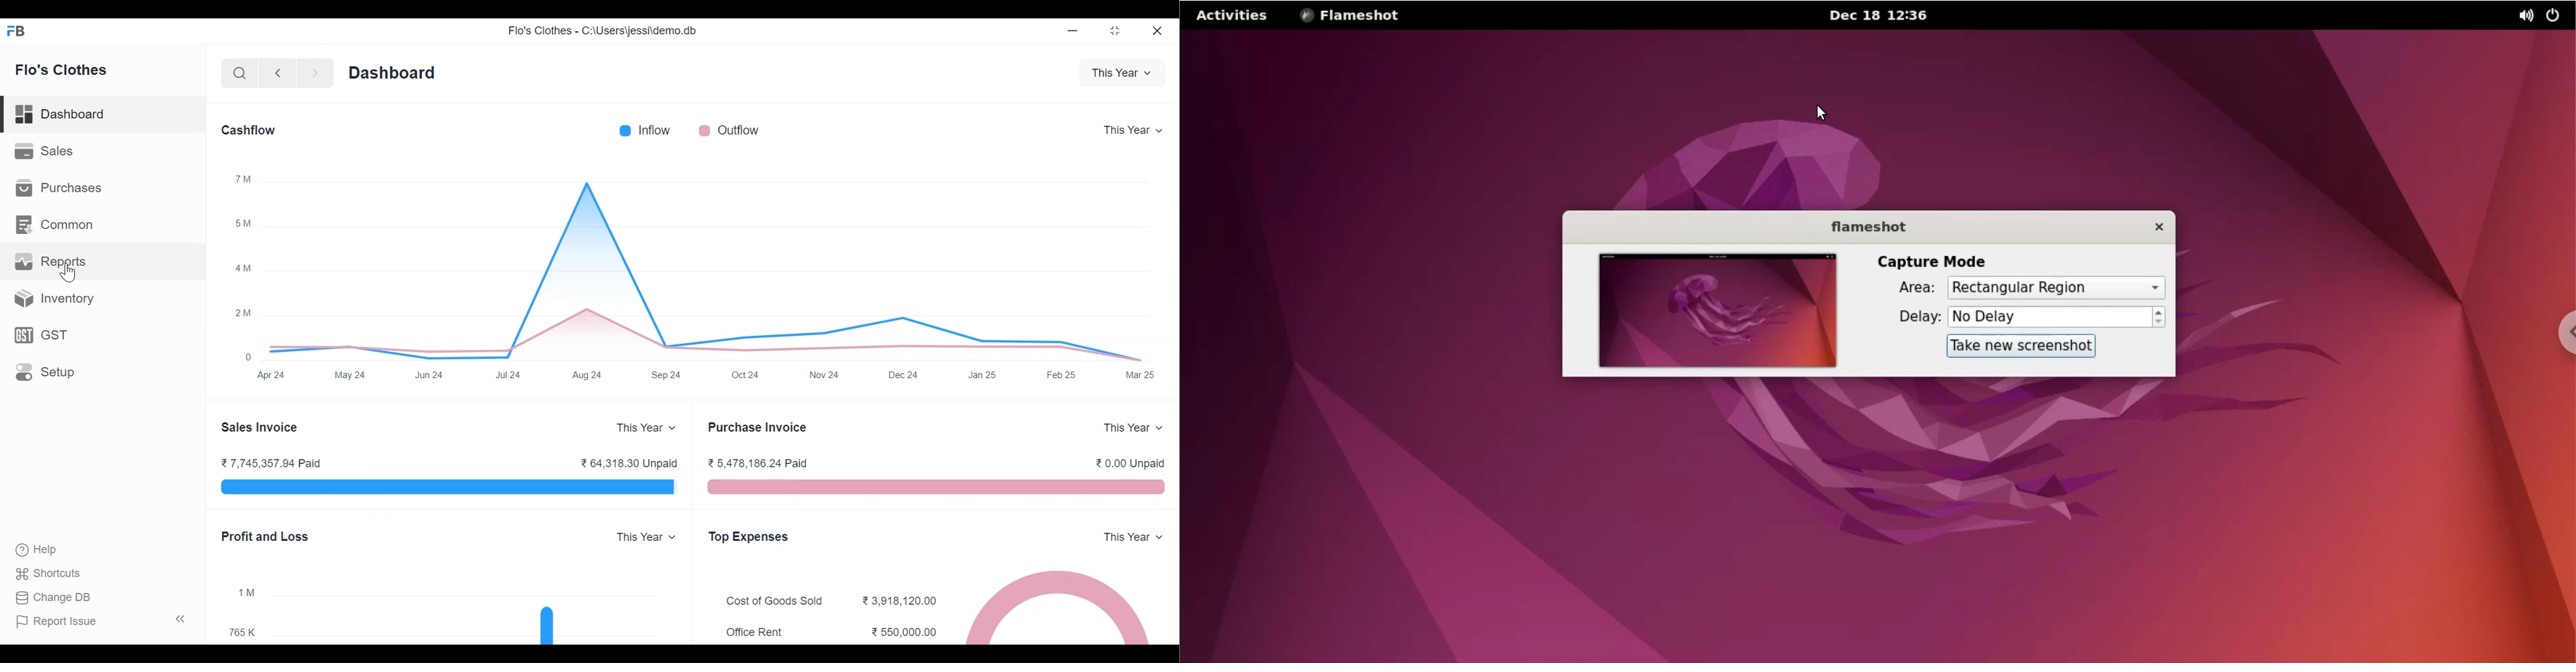 This screenshot has width=2576, height=672. Describe the element at coordinates (50, 573) in the screenshot. I see `Shortcuts` at that location.